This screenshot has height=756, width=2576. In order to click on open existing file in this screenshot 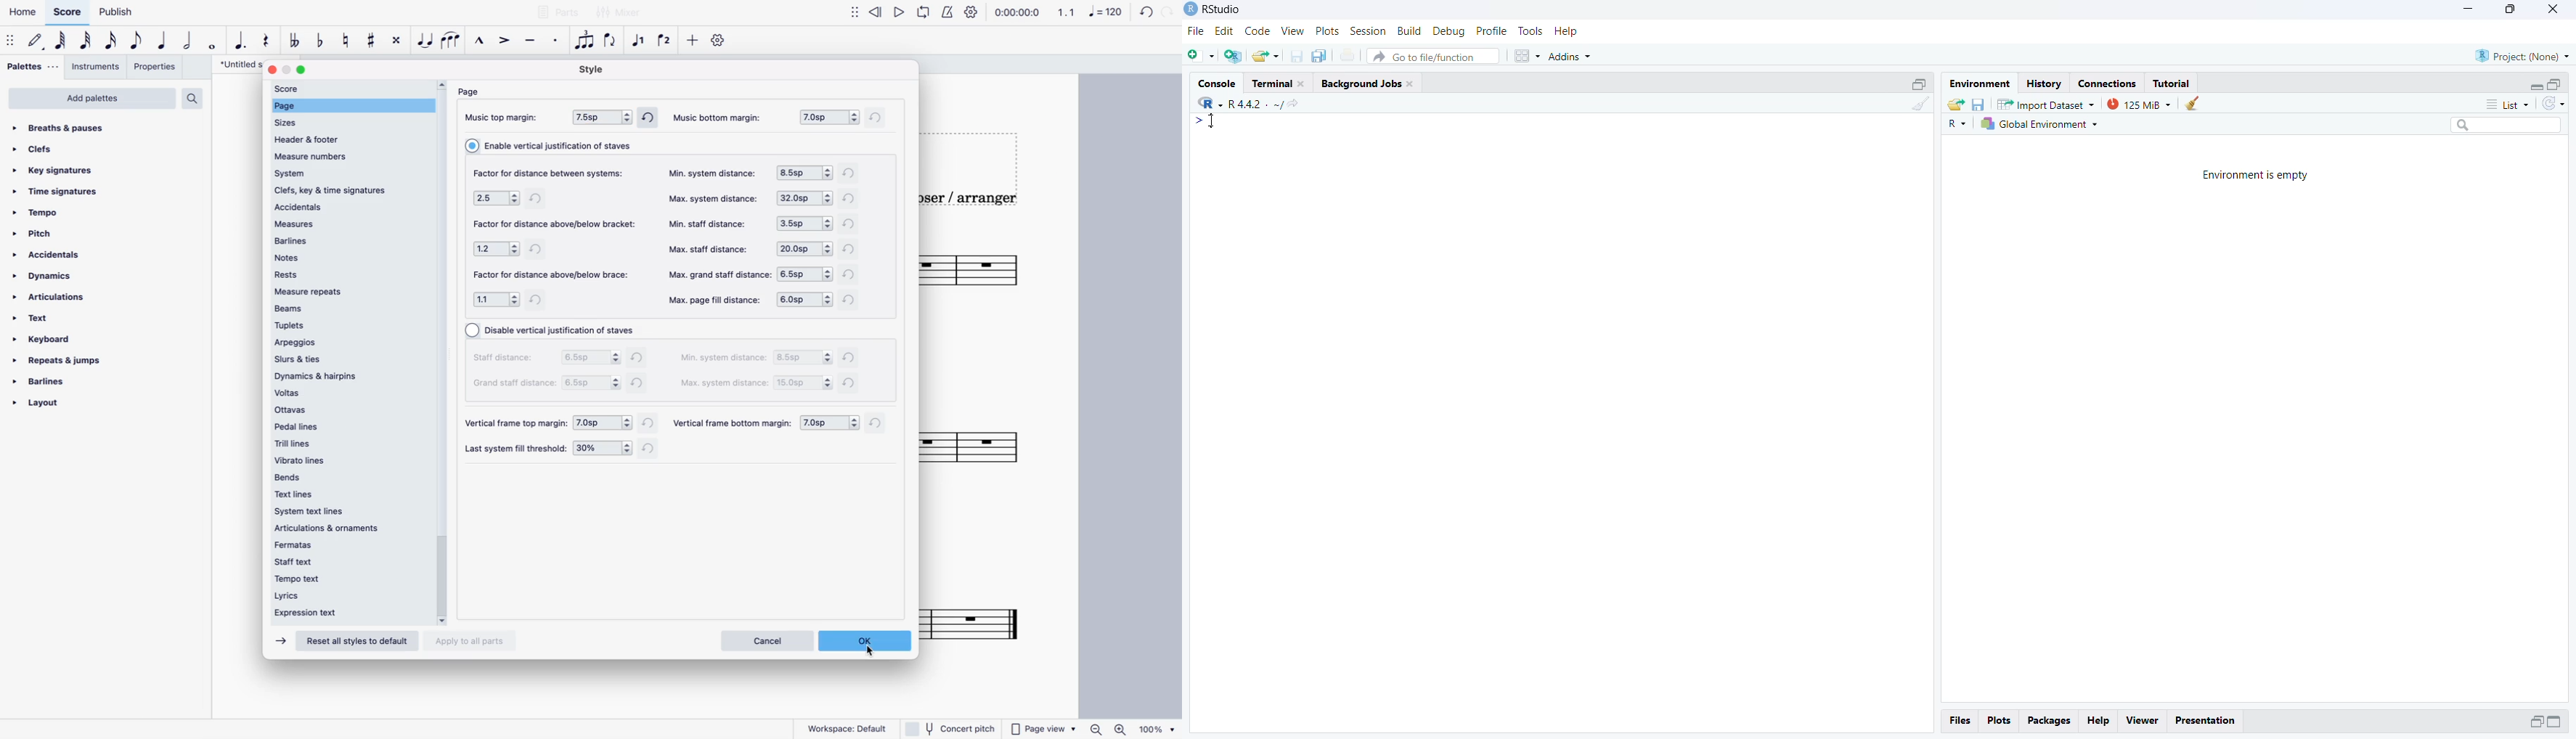, I will do `click(1266, 56)`.